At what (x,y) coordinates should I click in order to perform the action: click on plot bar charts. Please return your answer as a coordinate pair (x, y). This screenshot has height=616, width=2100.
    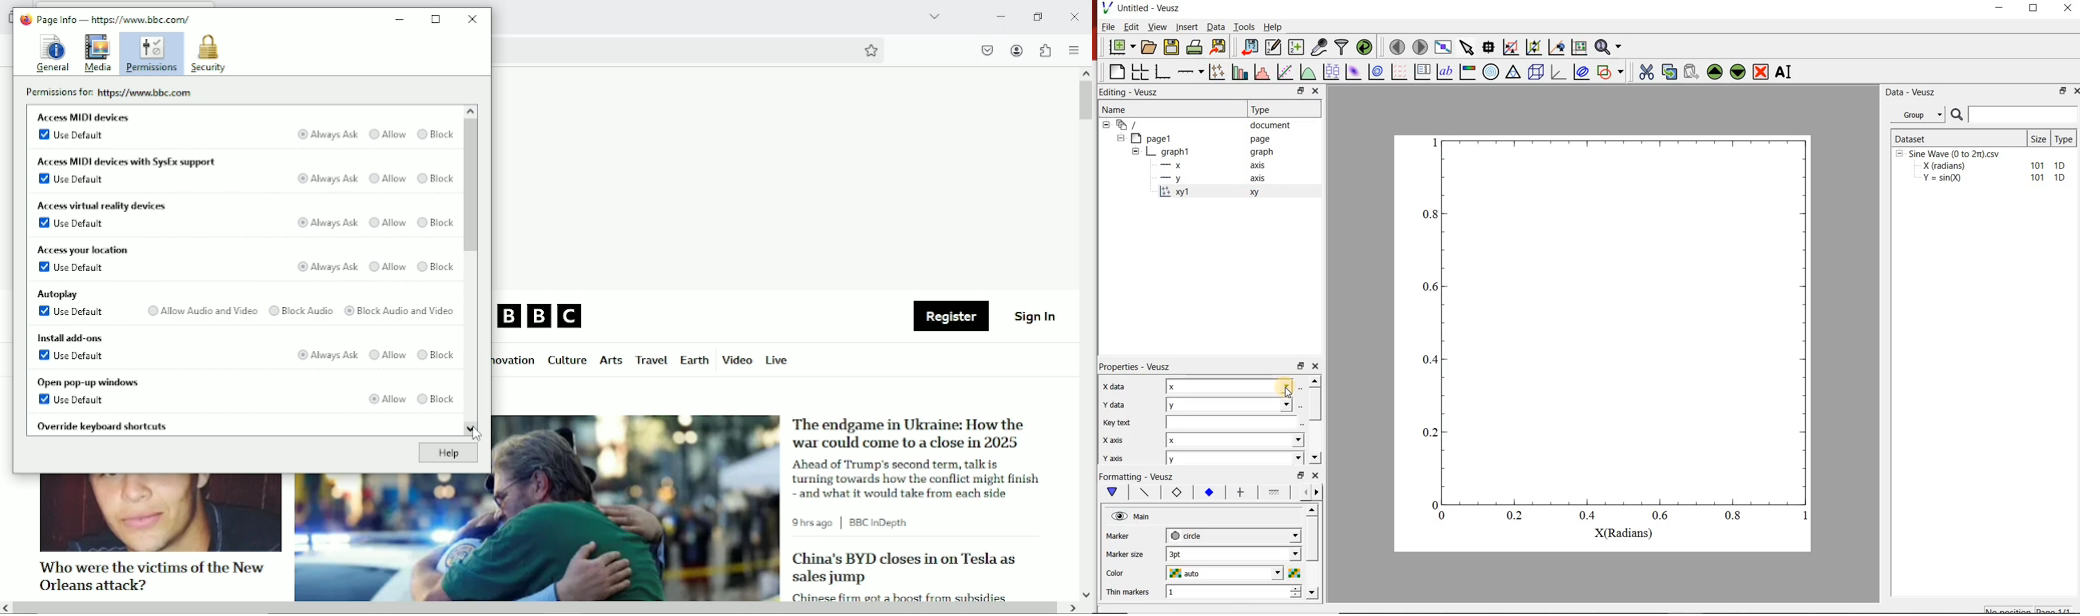
    Looking at the image, I should click on (1241, 71).